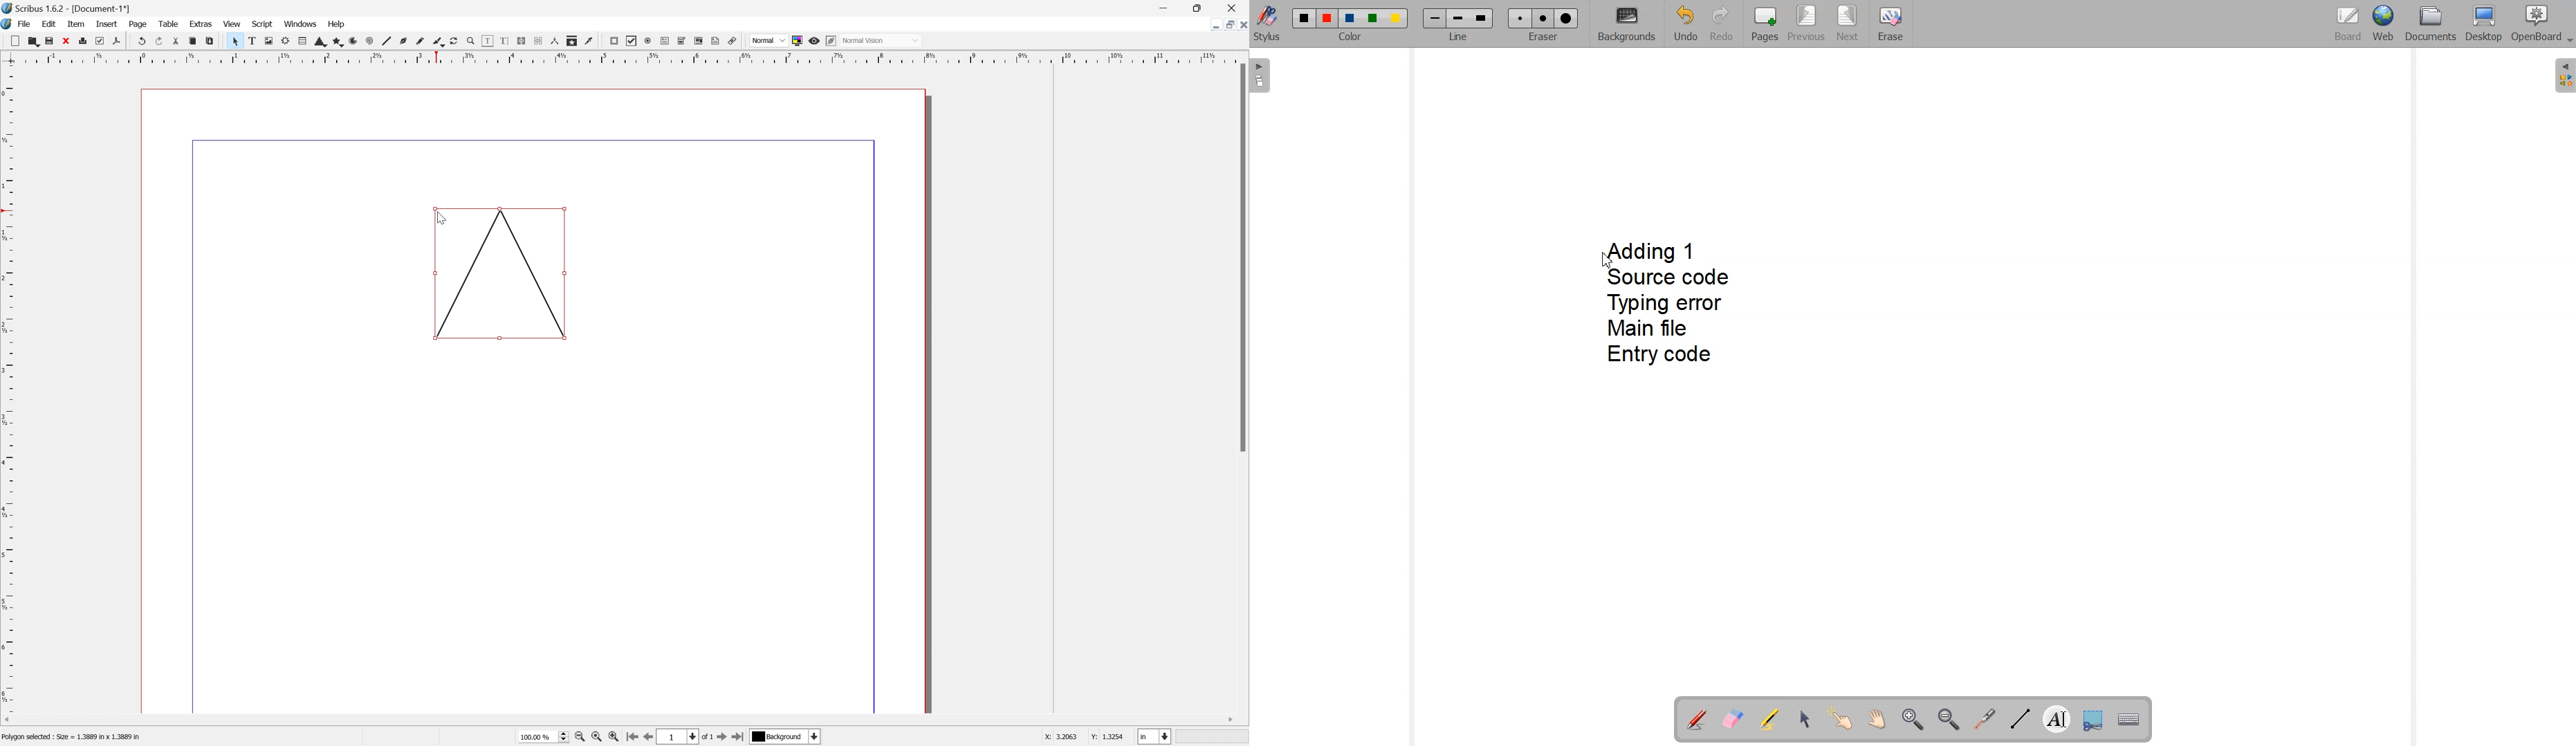 The width and height of the screenshot is (2576, 756). I want to click on Spiral, so click(367, 41).